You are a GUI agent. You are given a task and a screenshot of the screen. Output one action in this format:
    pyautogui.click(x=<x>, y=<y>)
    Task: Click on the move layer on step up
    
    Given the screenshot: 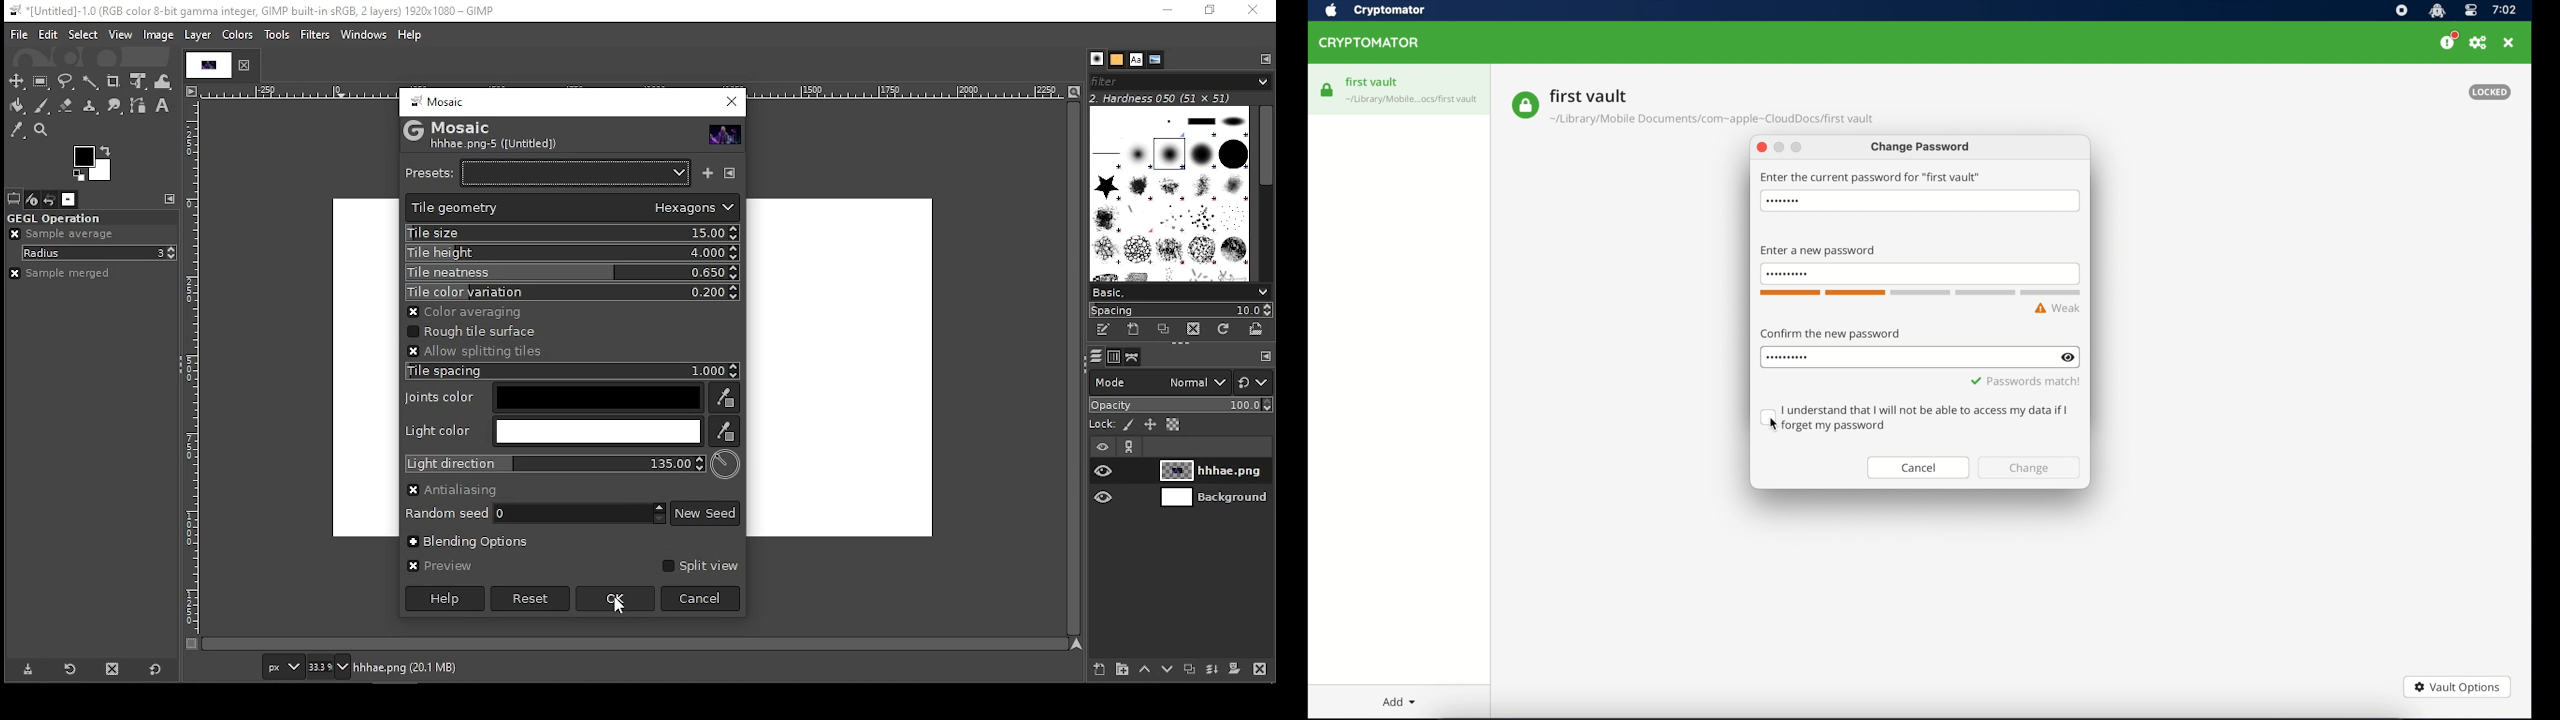 What is the action you would take?
    pyautogui.click(x=1148, y=668)
    